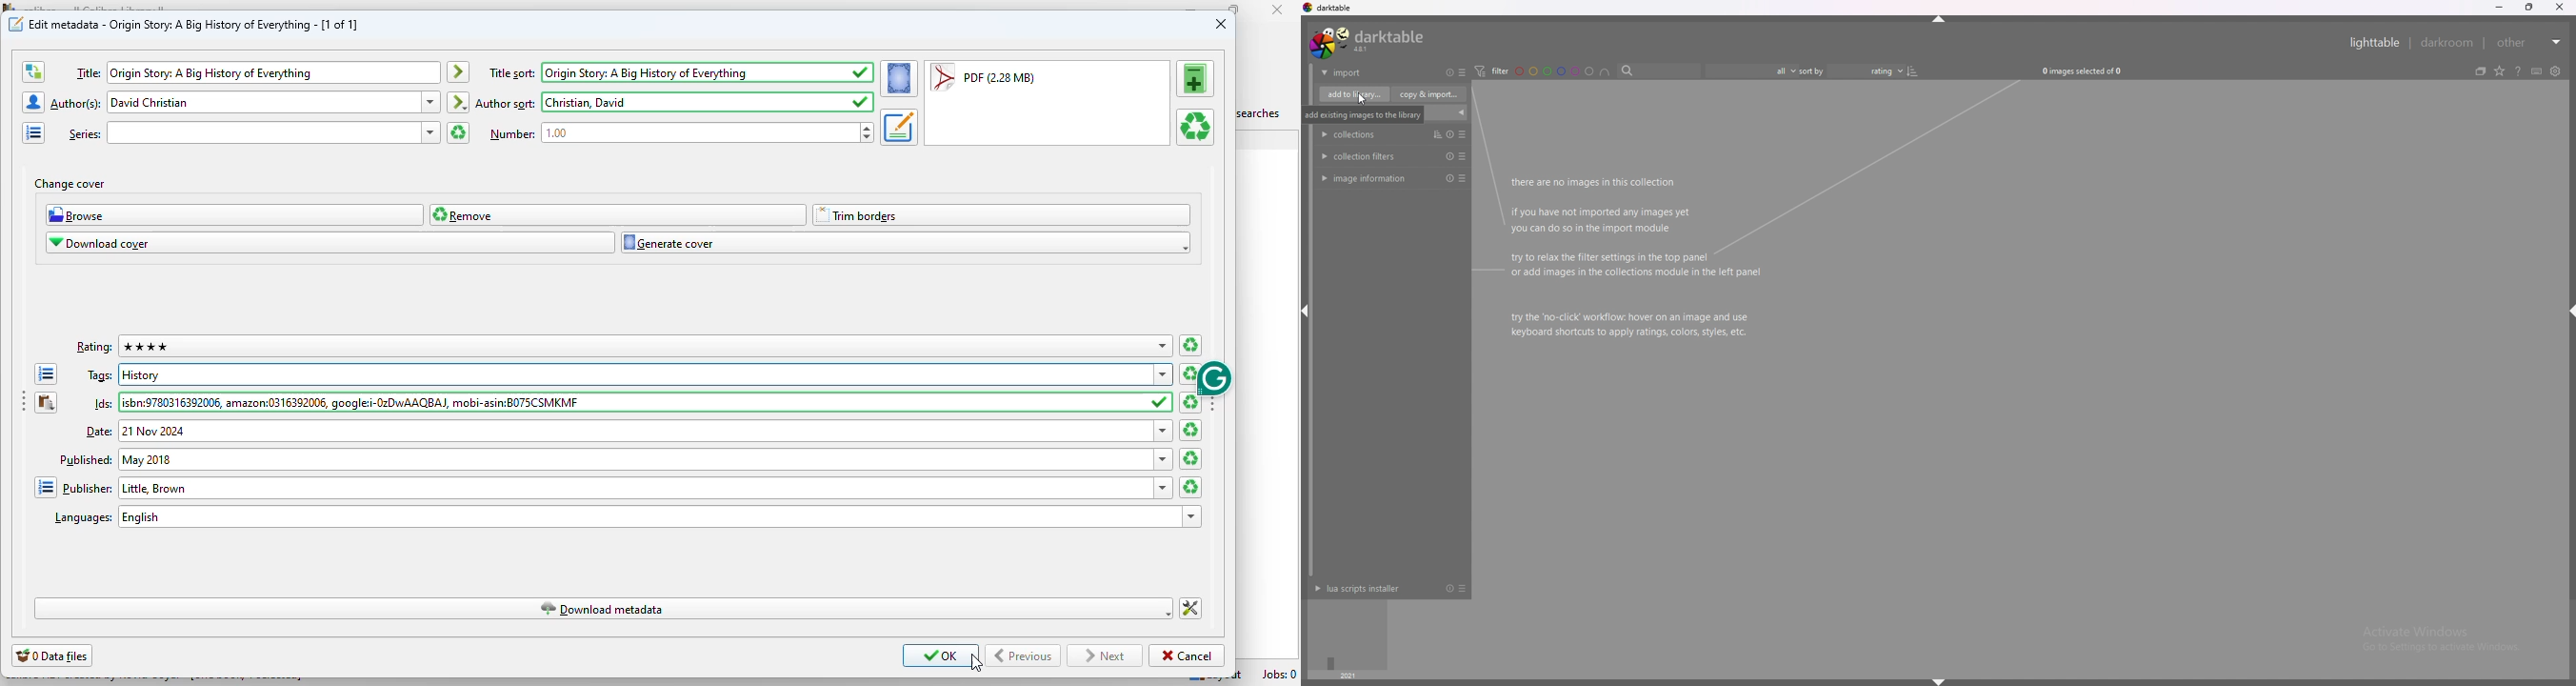 The width and height of the screenshot is (2576, 700). Describe the element at coordinates (235, 214) in the screenshot. I see `browse` at that location.